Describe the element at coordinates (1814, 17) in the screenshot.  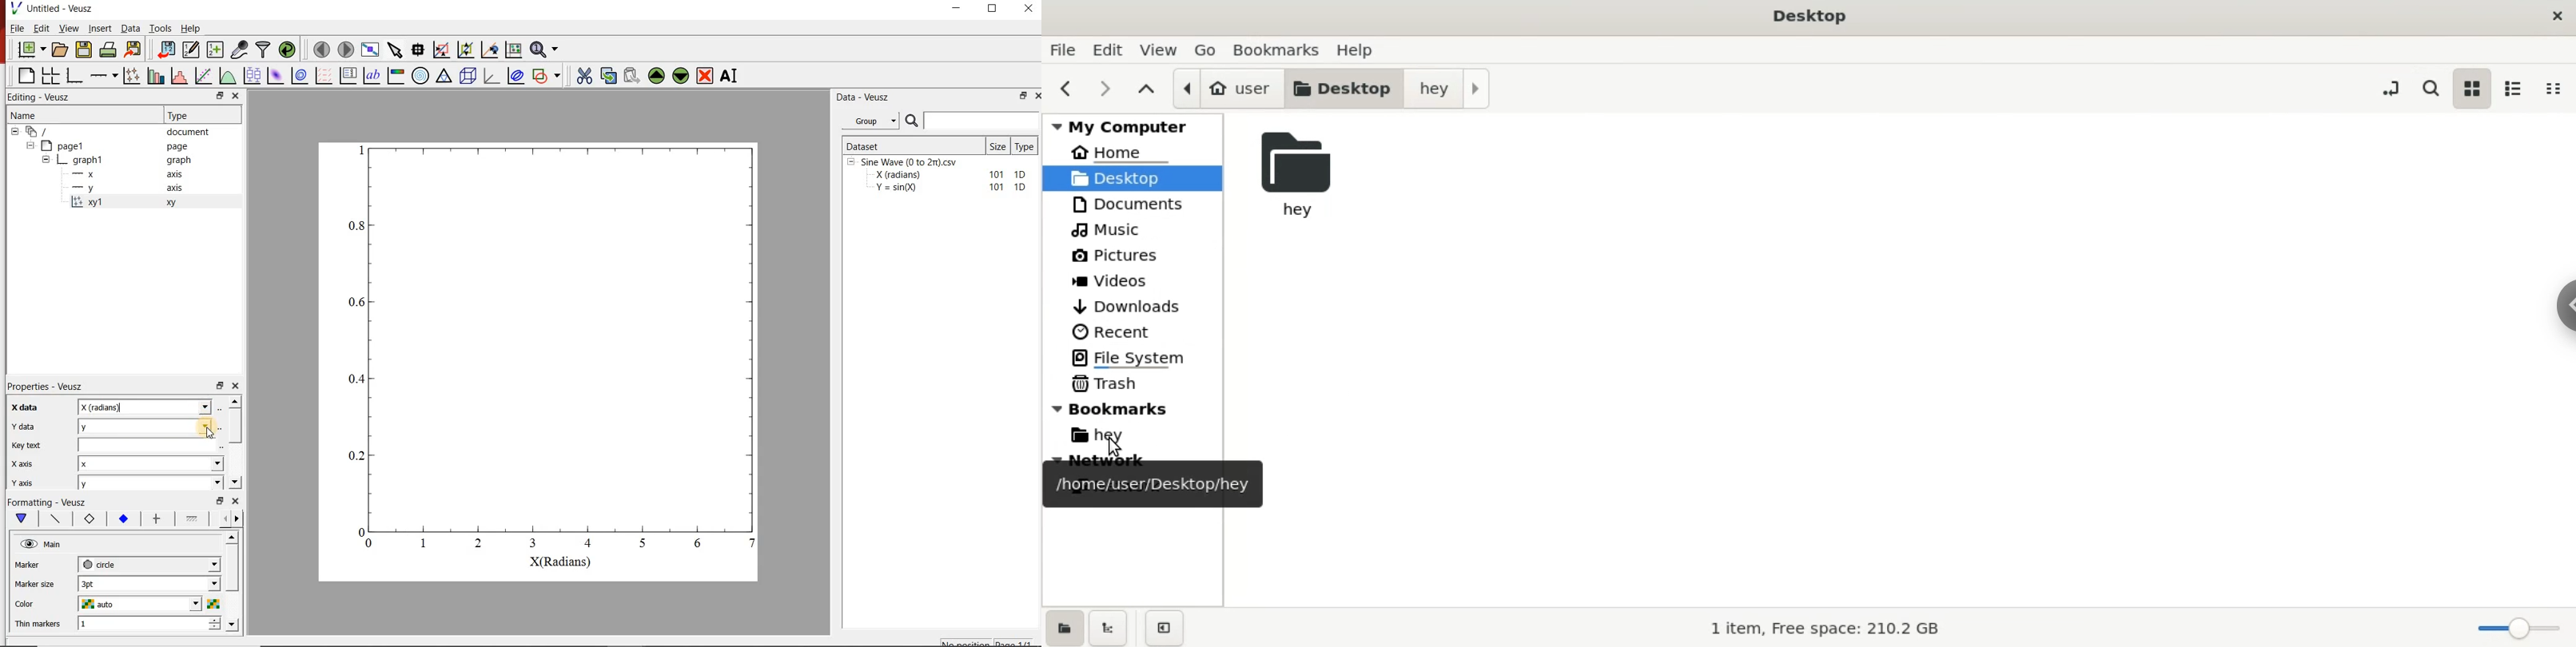
I see `desktop` at that location.